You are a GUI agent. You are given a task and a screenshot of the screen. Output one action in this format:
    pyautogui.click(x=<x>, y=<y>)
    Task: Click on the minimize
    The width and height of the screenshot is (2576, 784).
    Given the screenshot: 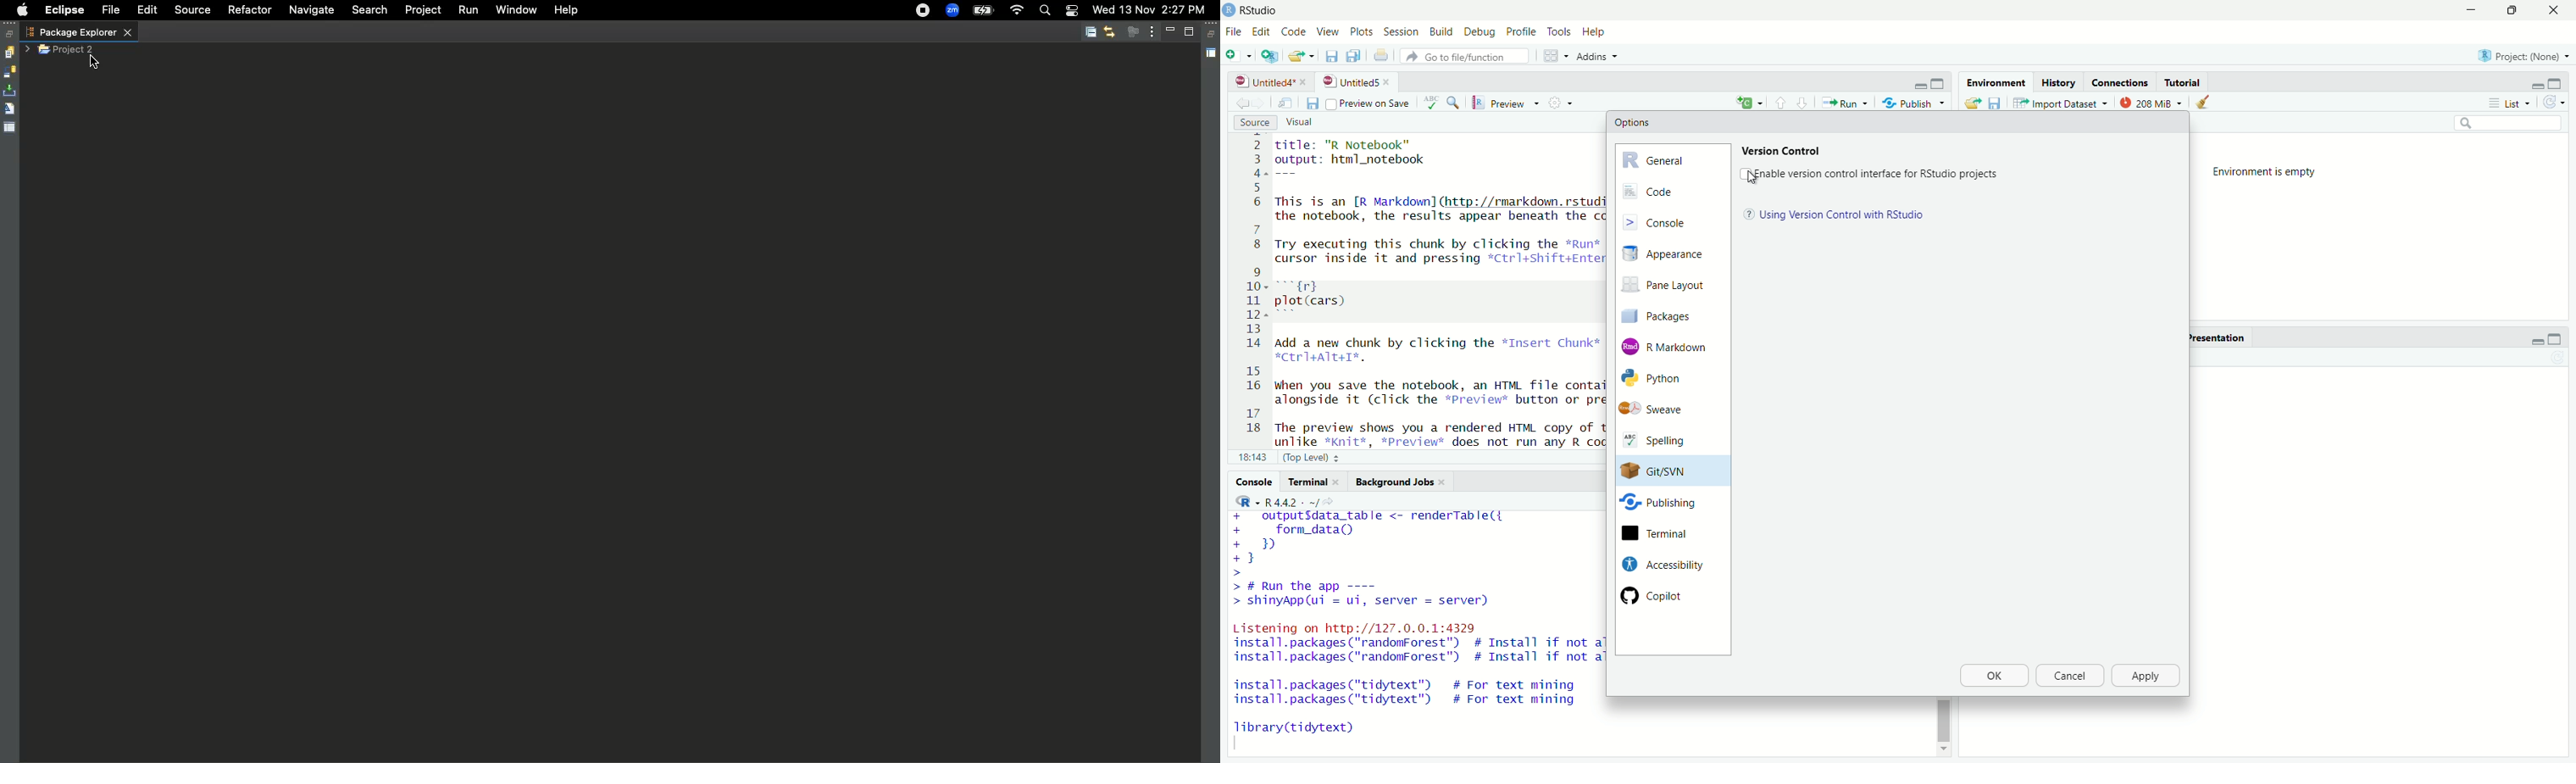 What is the action you would take?
    pyautogui.click(x=2536, y=340)
    